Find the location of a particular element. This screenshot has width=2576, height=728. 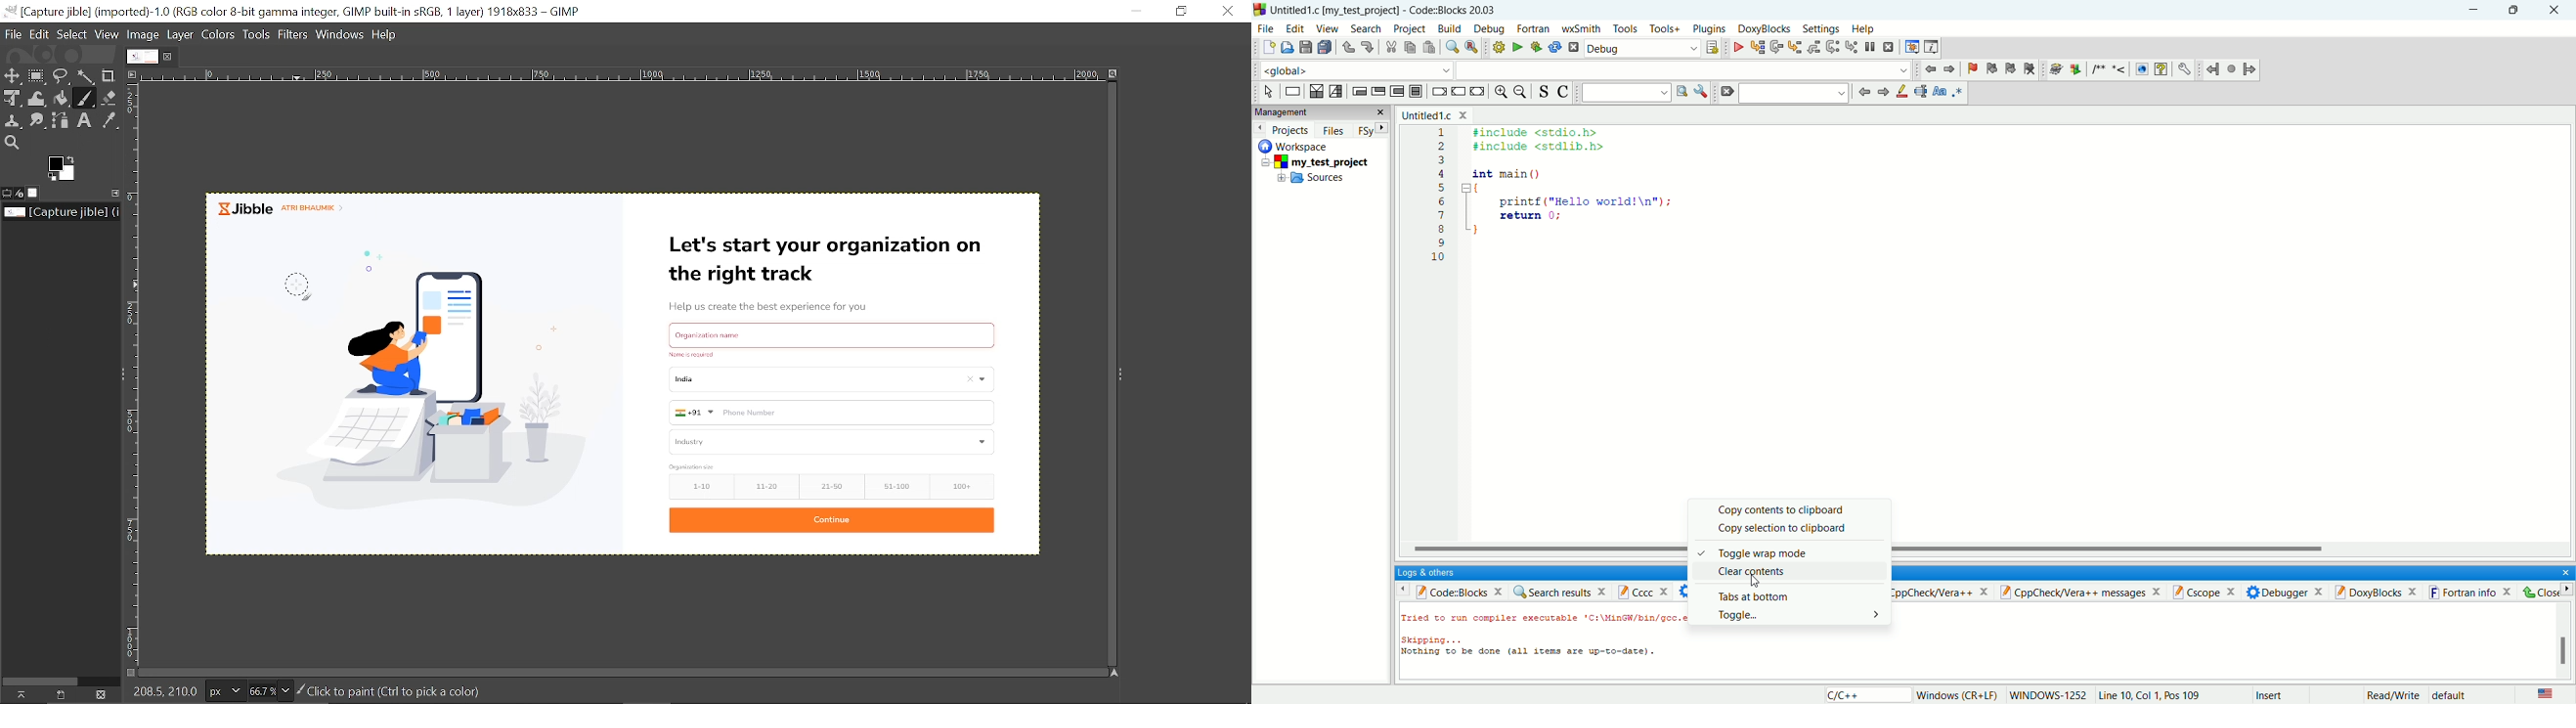

insert is located at coordinates (2269, 694).